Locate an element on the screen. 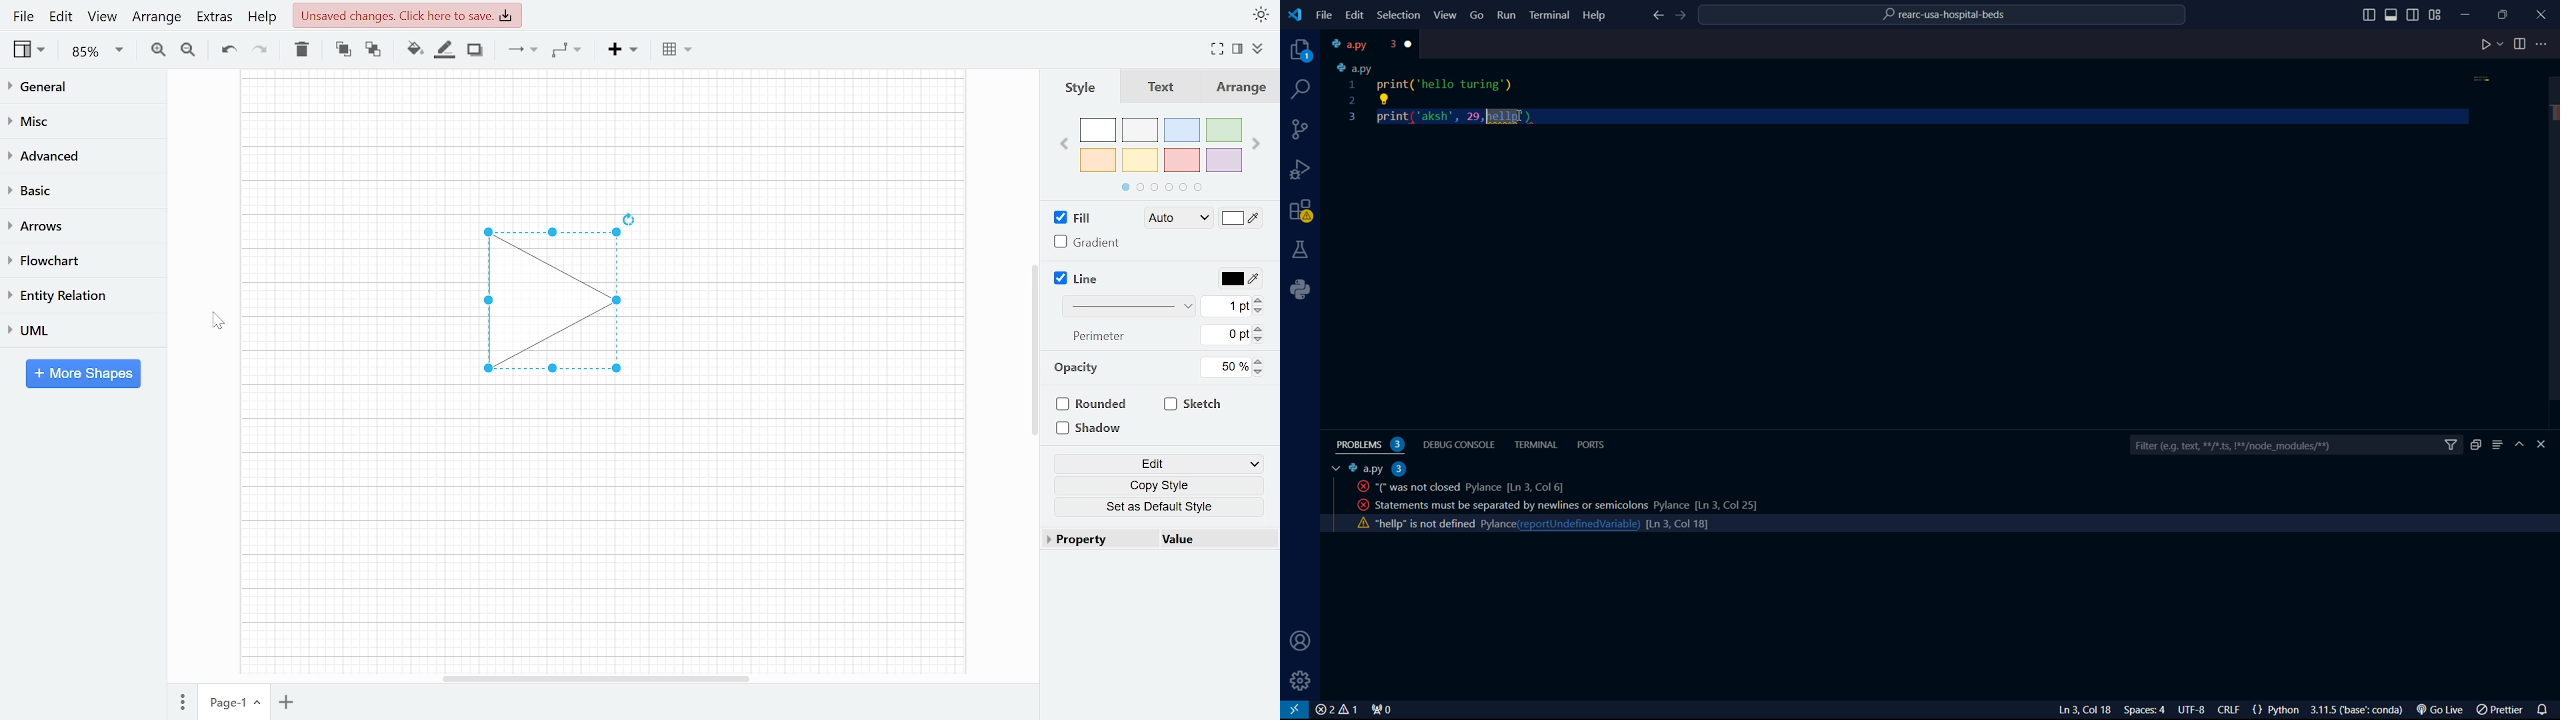 The image size is (2576, 728). workspace is located at coordinates (602, 135).